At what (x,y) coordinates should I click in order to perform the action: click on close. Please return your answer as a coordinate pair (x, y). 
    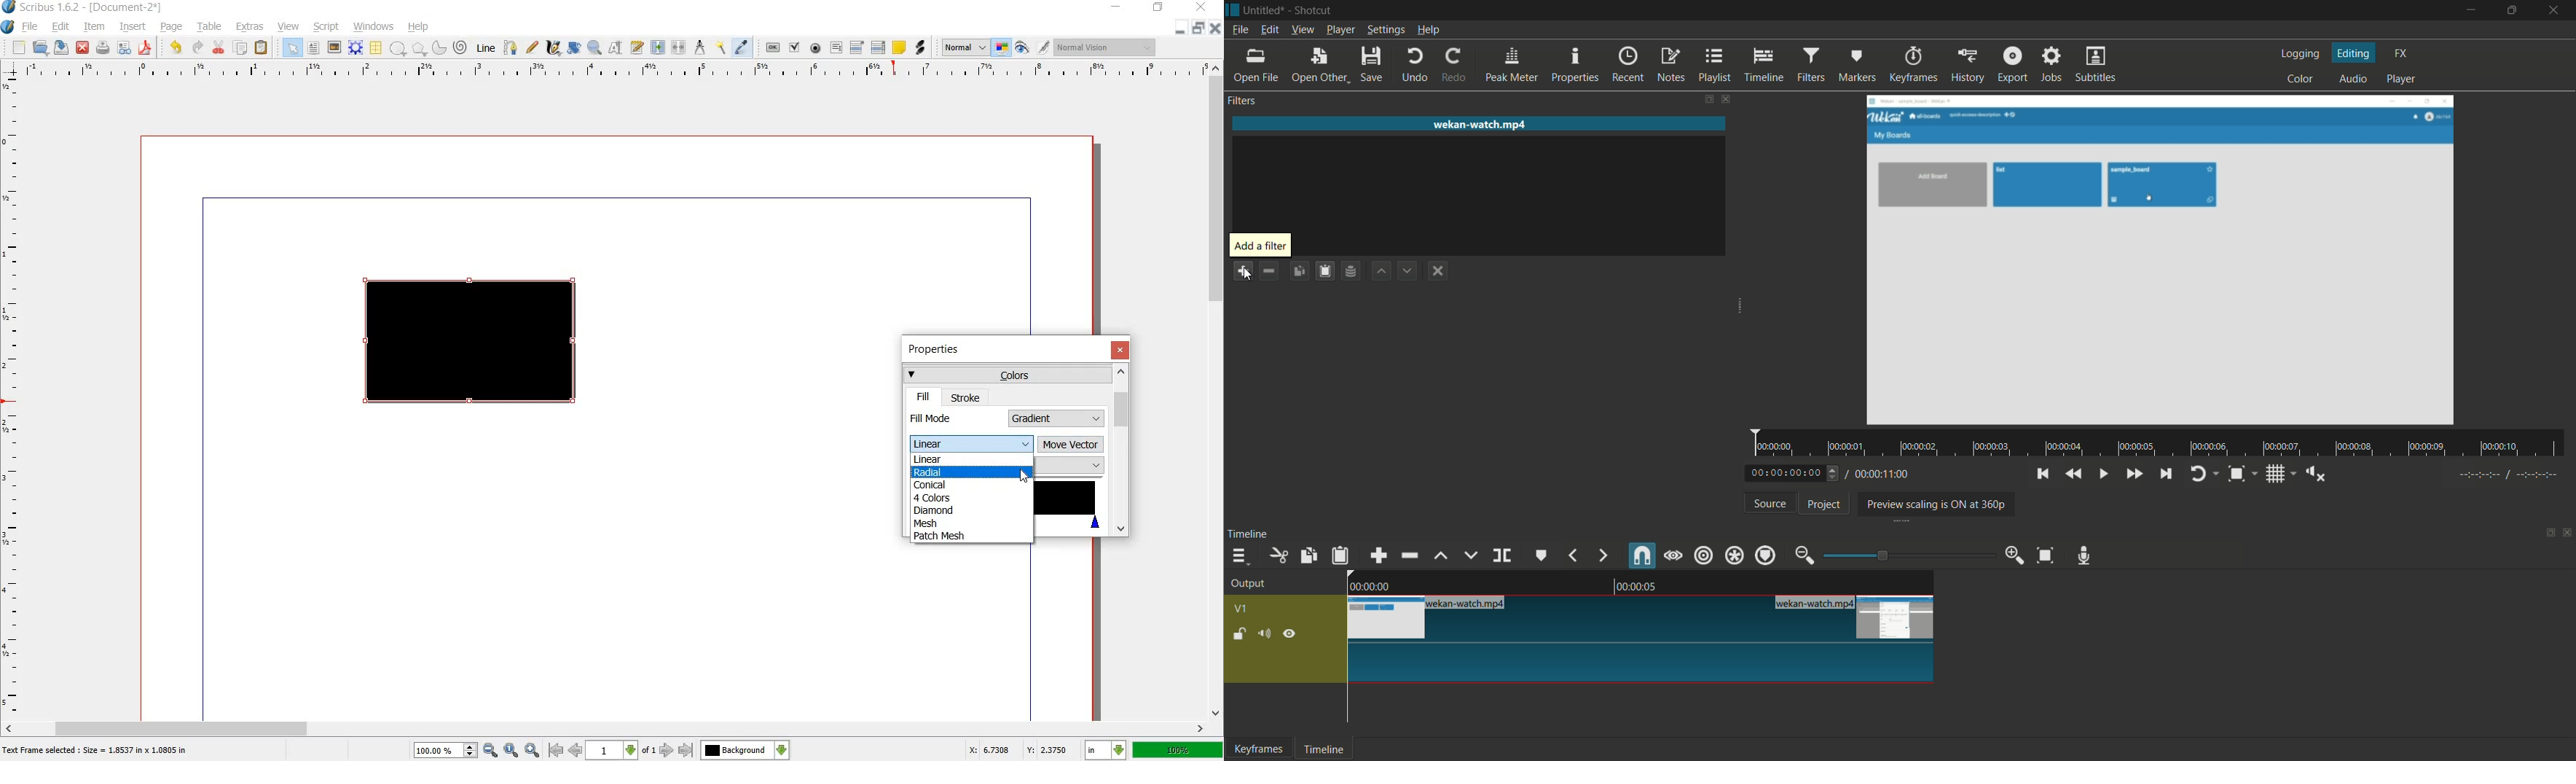
    Looking at the image, I should click on (84, 47).